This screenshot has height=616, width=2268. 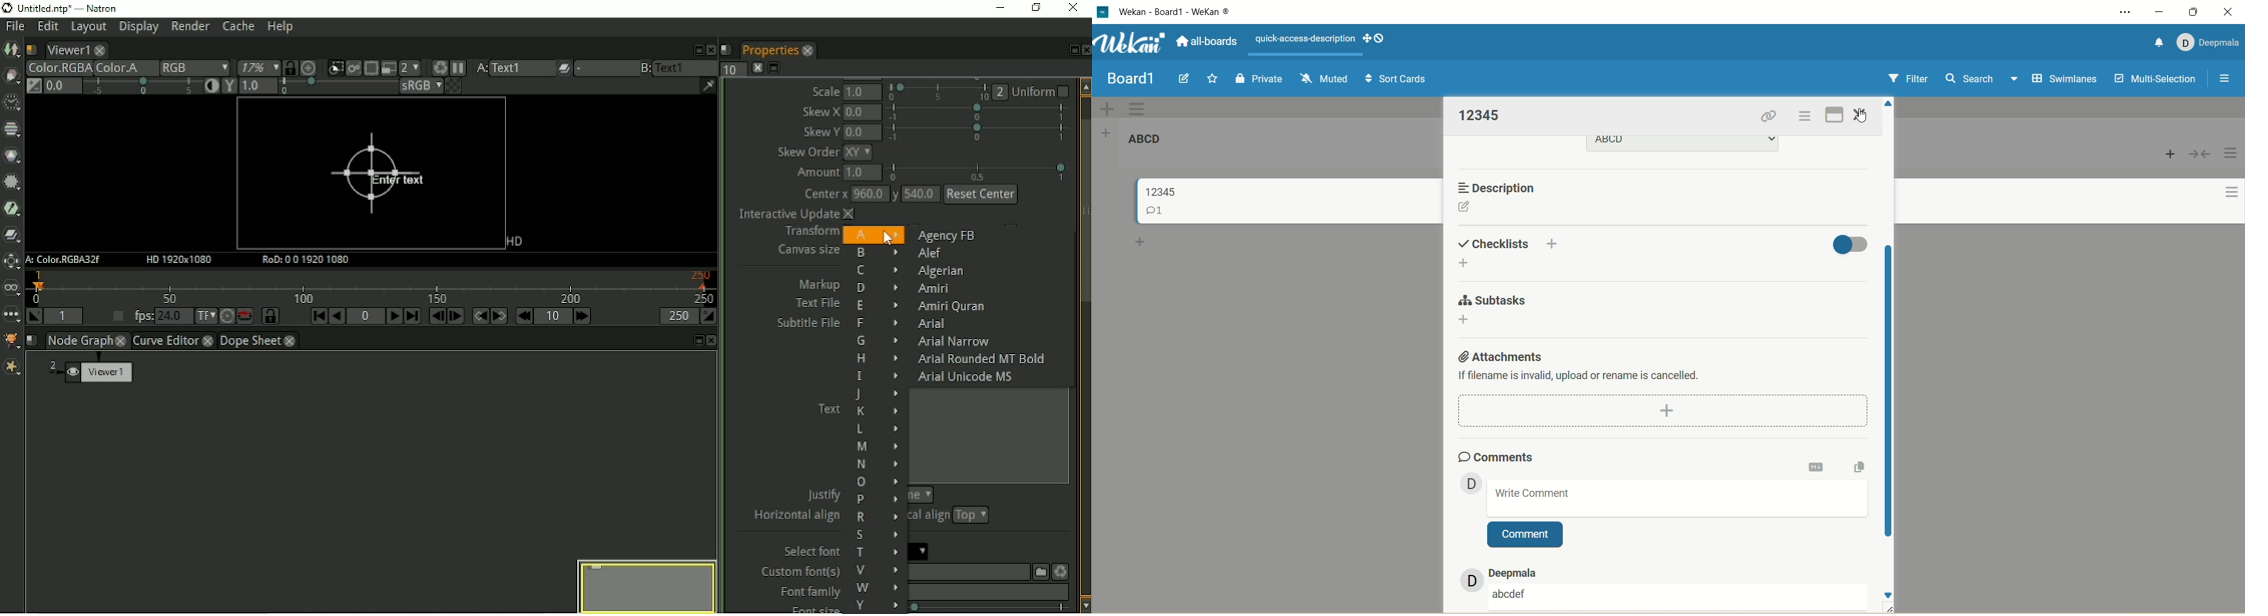 I want to click on Turbo mode, so click(x=226, y=317).